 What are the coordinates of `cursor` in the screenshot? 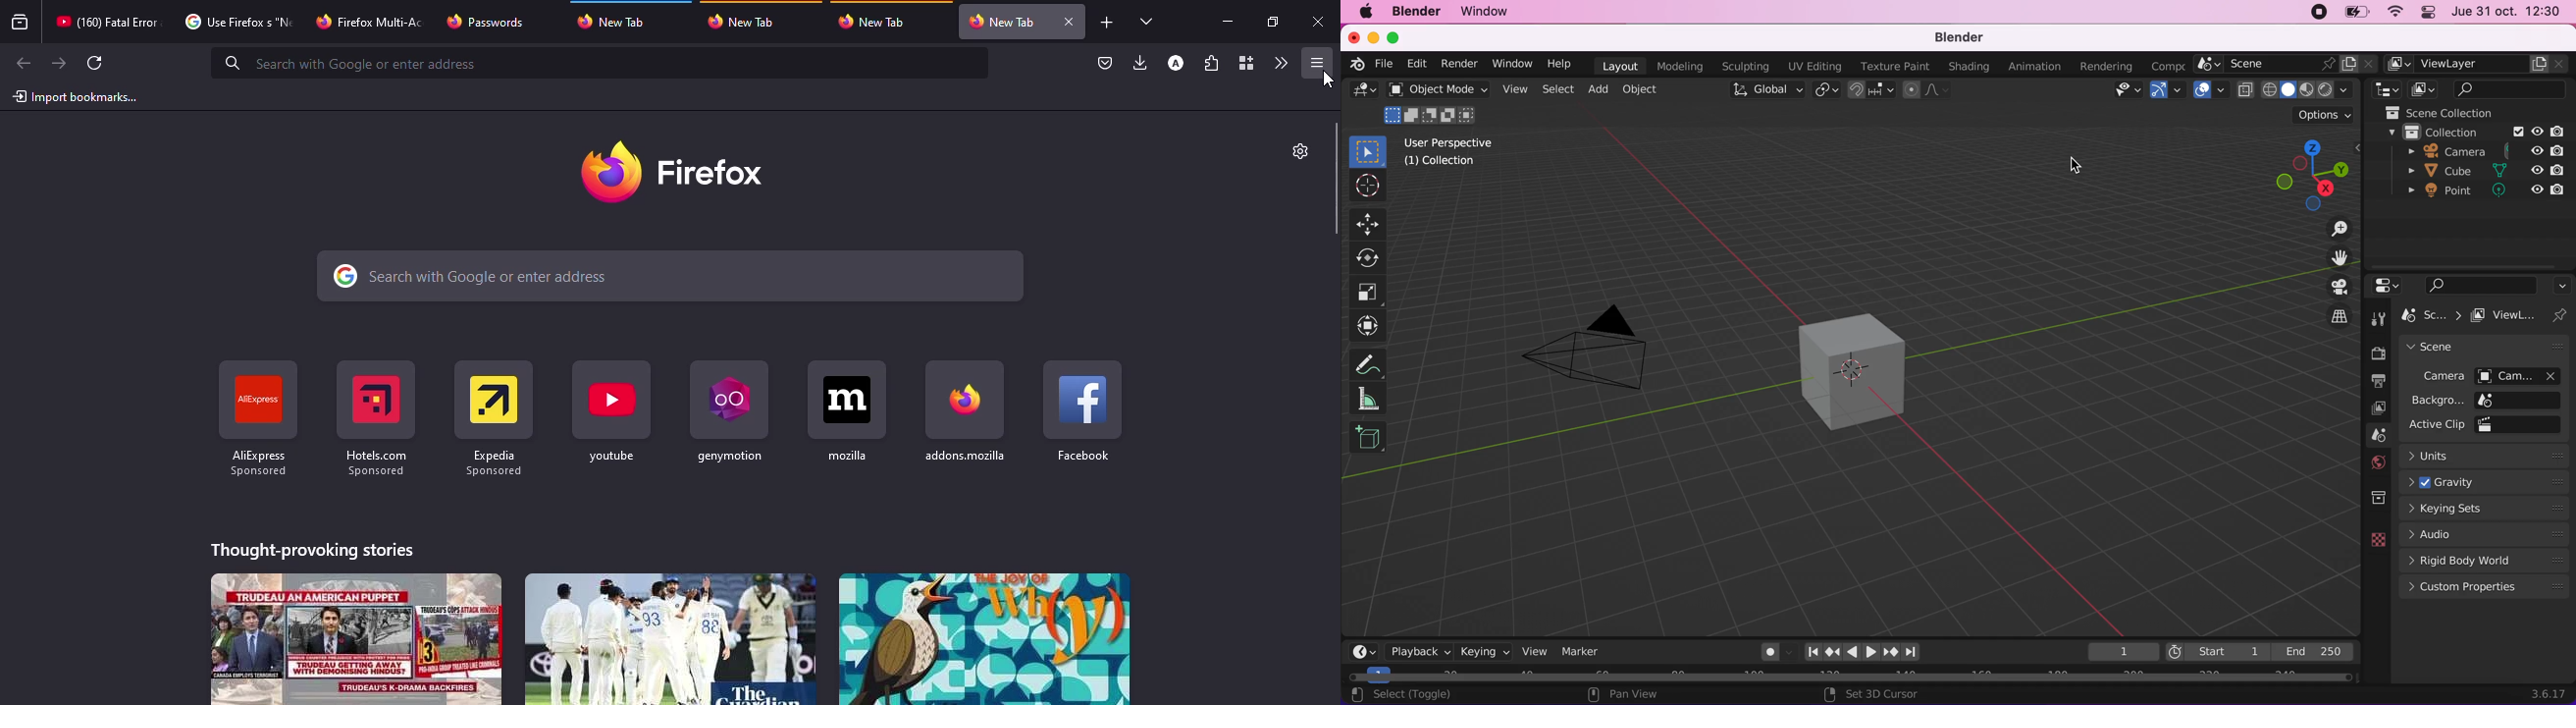 It's located at (1328, 79).